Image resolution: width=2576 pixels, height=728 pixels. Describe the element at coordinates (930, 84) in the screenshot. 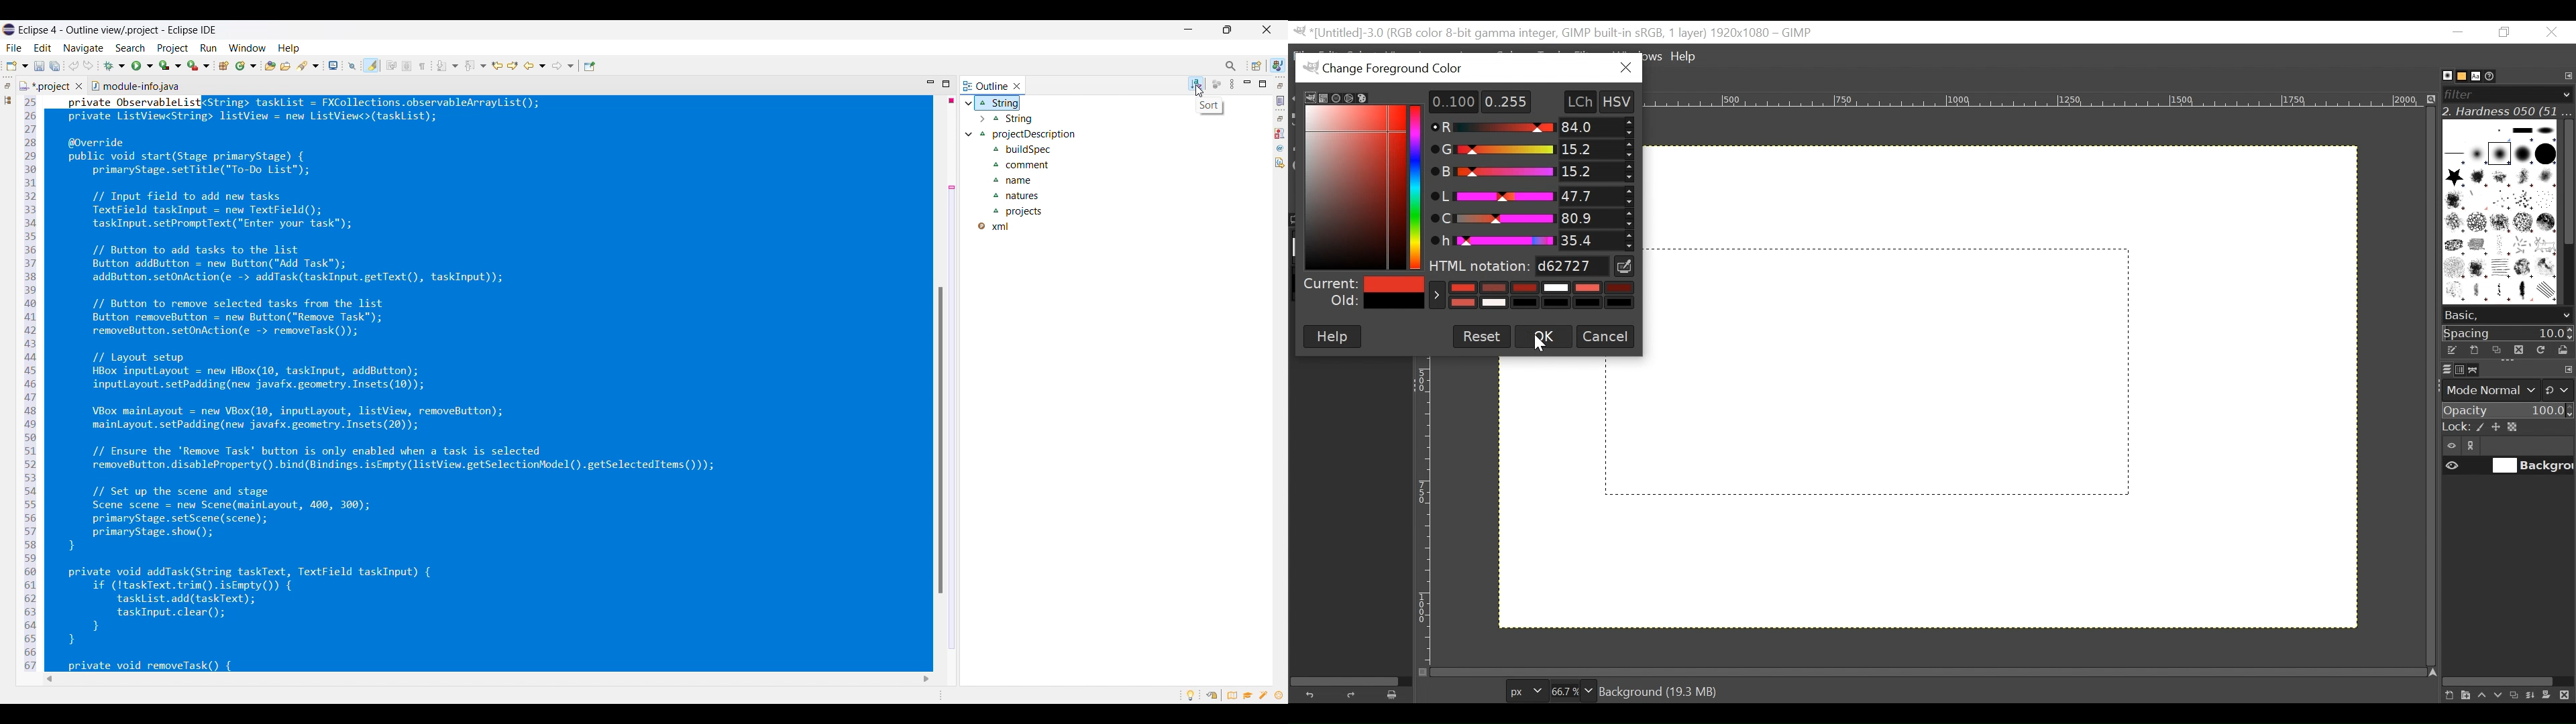

I see `minimize` at that location.